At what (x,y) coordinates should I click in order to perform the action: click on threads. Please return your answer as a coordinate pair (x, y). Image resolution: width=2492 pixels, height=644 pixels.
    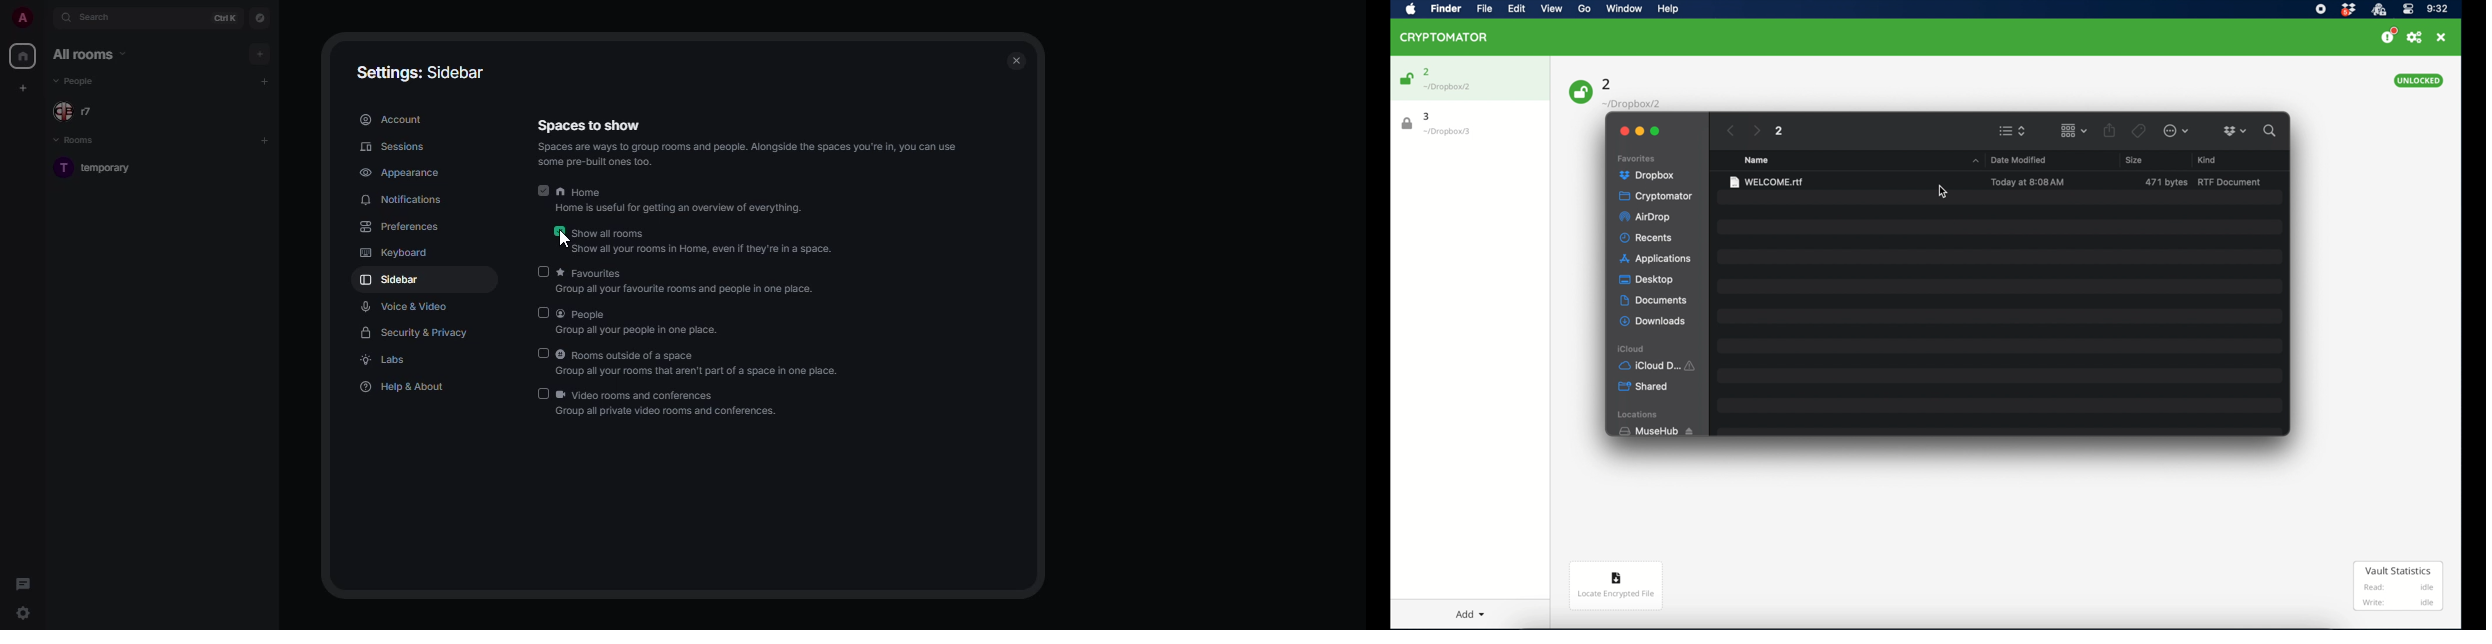
    Looking at the image, I should click on (21, 583).